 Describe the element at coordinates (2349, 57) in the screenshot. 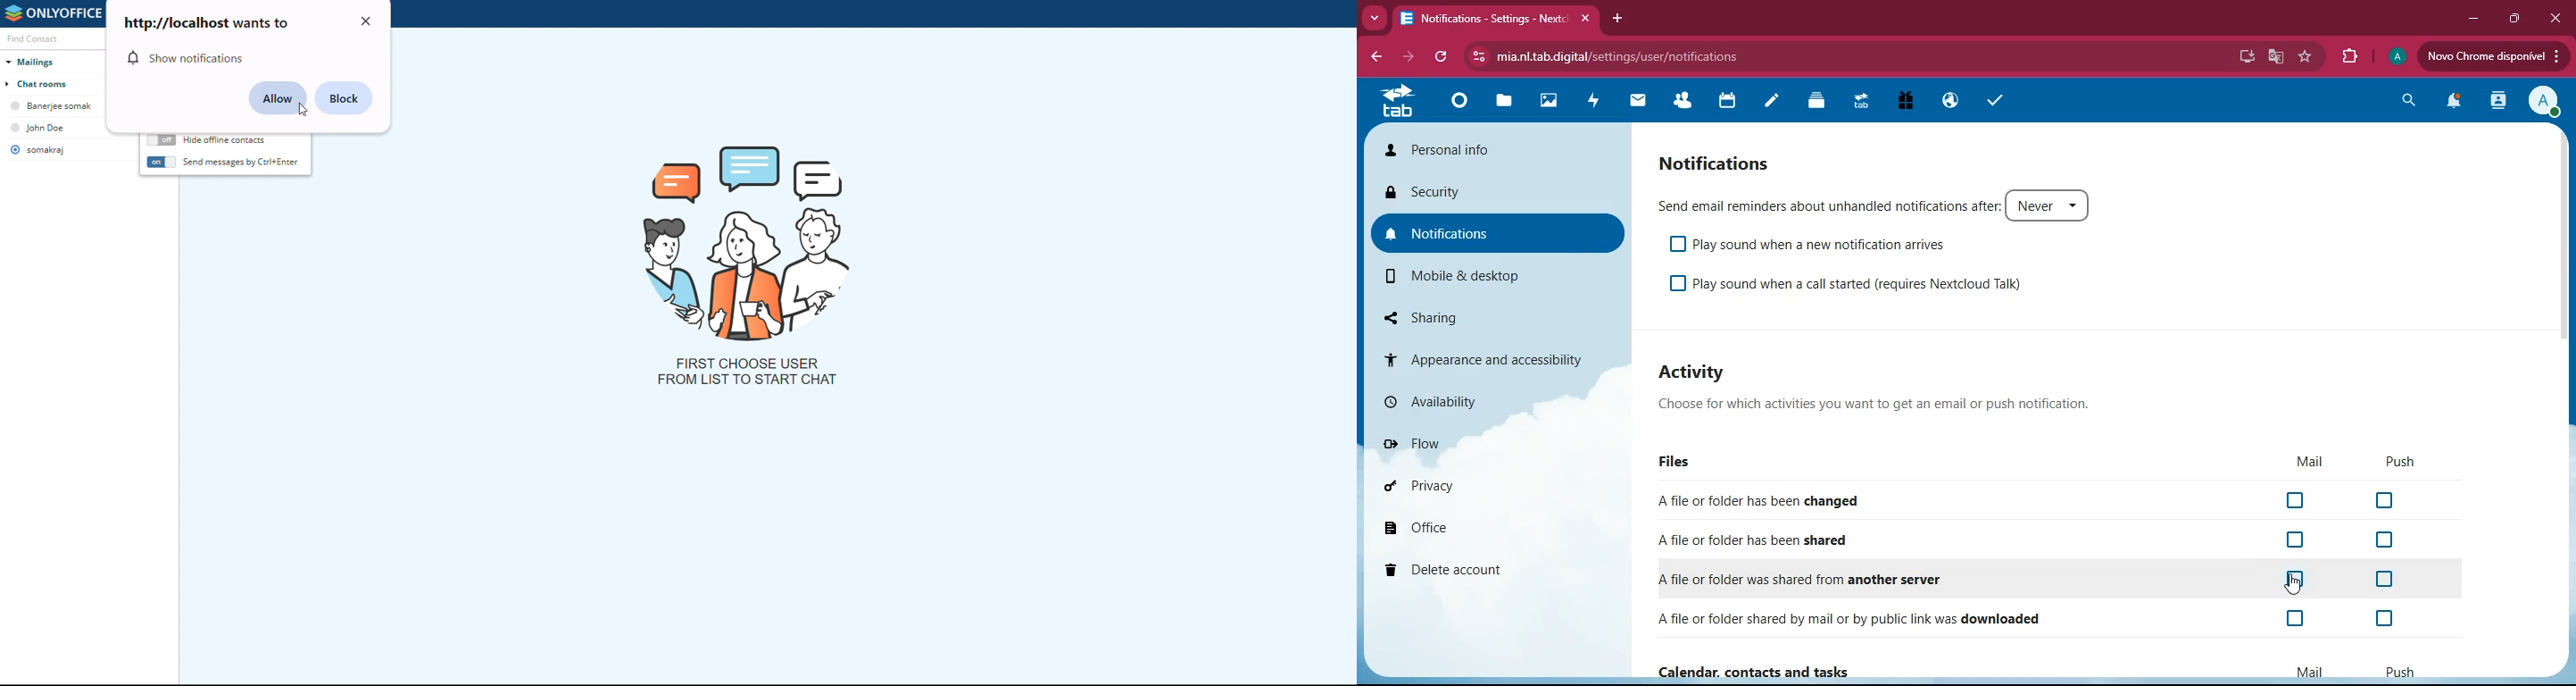

I see `extensions` at that location.